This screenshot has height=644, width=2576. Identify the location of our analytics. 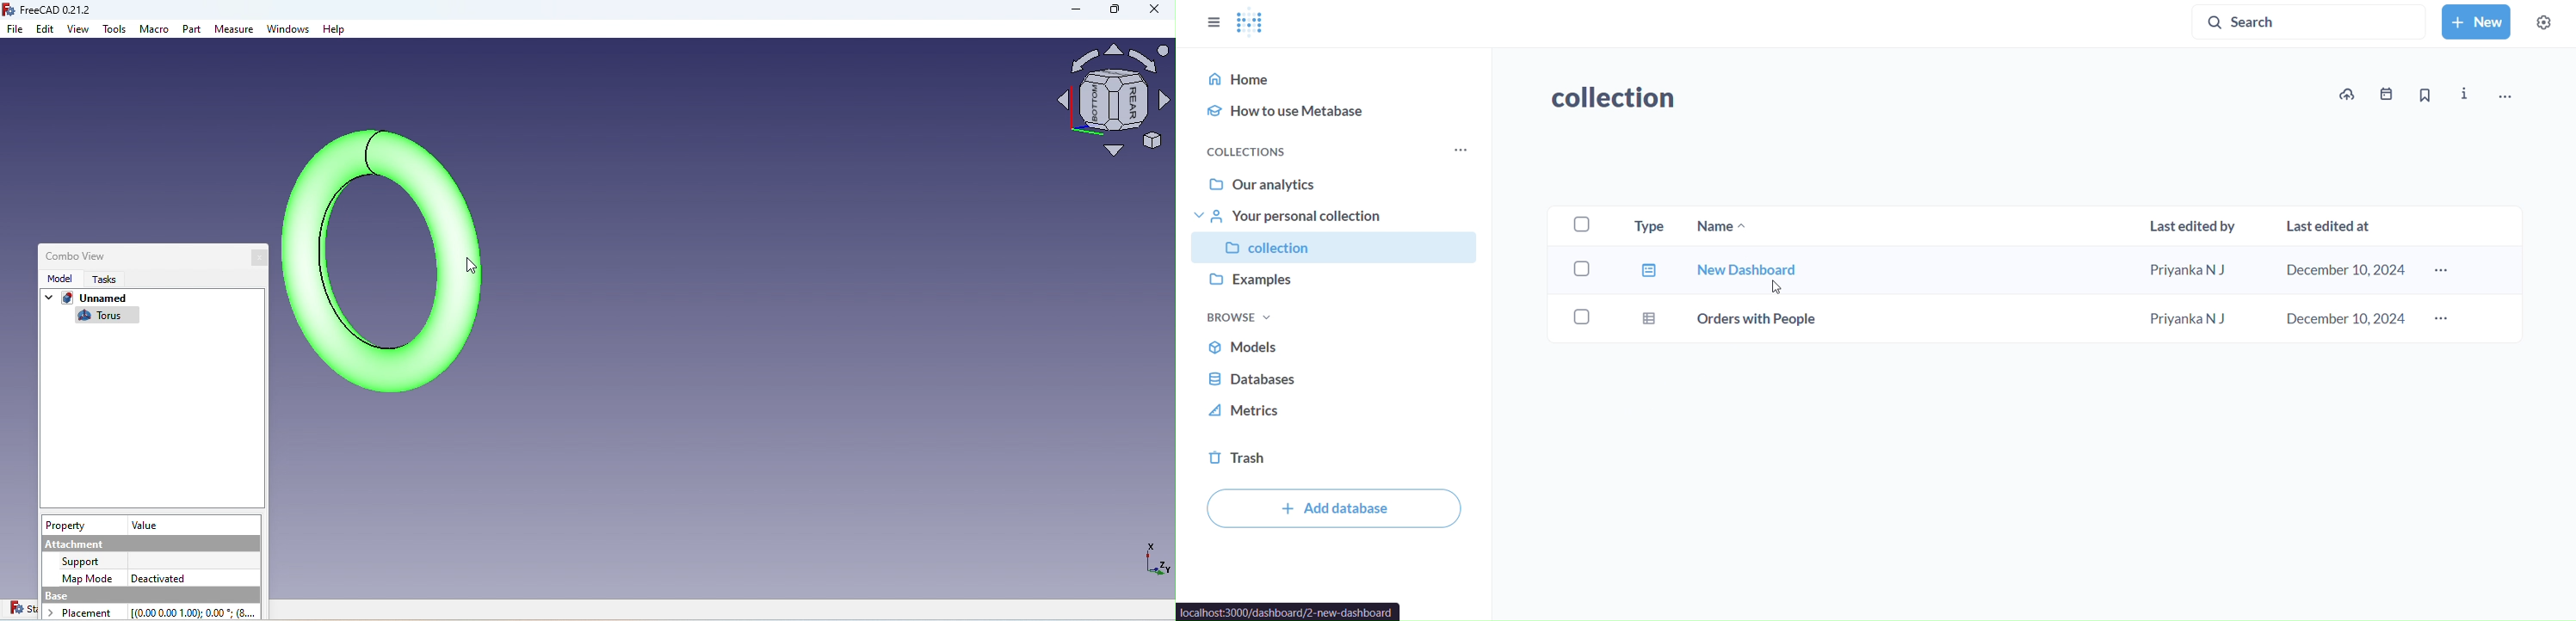
(1343, 184).